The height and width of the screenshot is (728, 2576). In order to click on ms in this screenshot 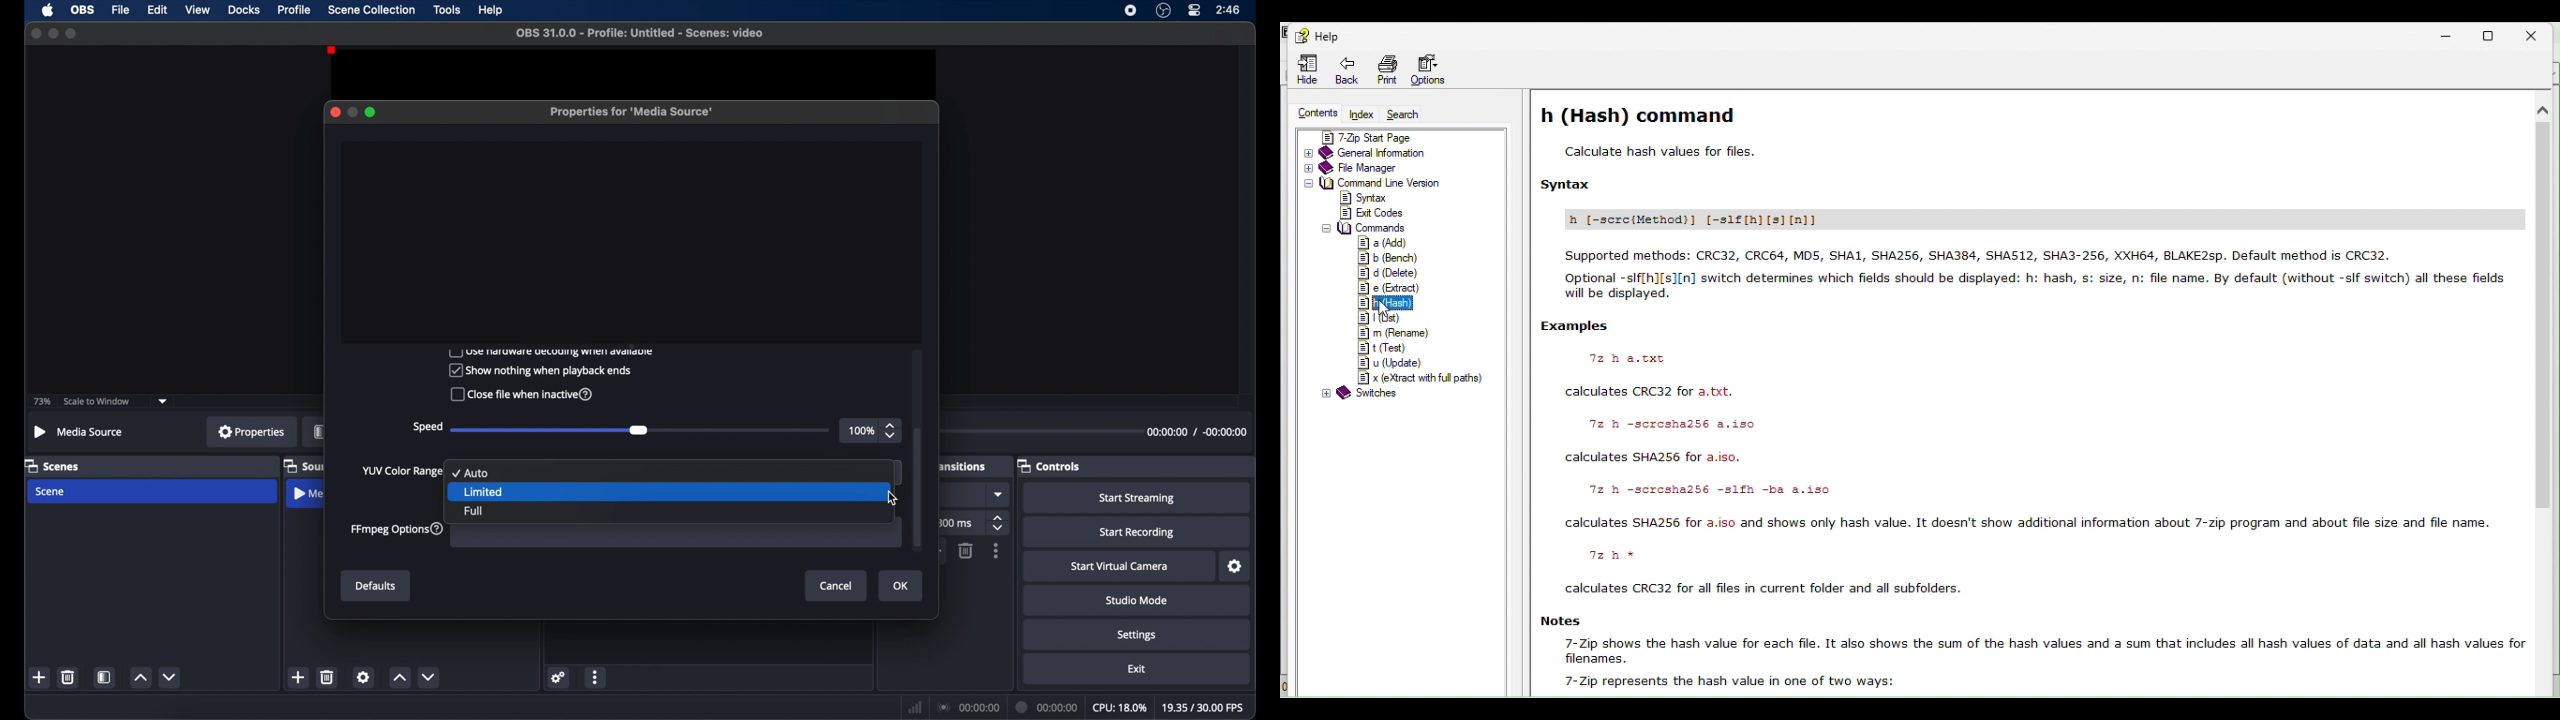, I will do `click(959, 523)`.